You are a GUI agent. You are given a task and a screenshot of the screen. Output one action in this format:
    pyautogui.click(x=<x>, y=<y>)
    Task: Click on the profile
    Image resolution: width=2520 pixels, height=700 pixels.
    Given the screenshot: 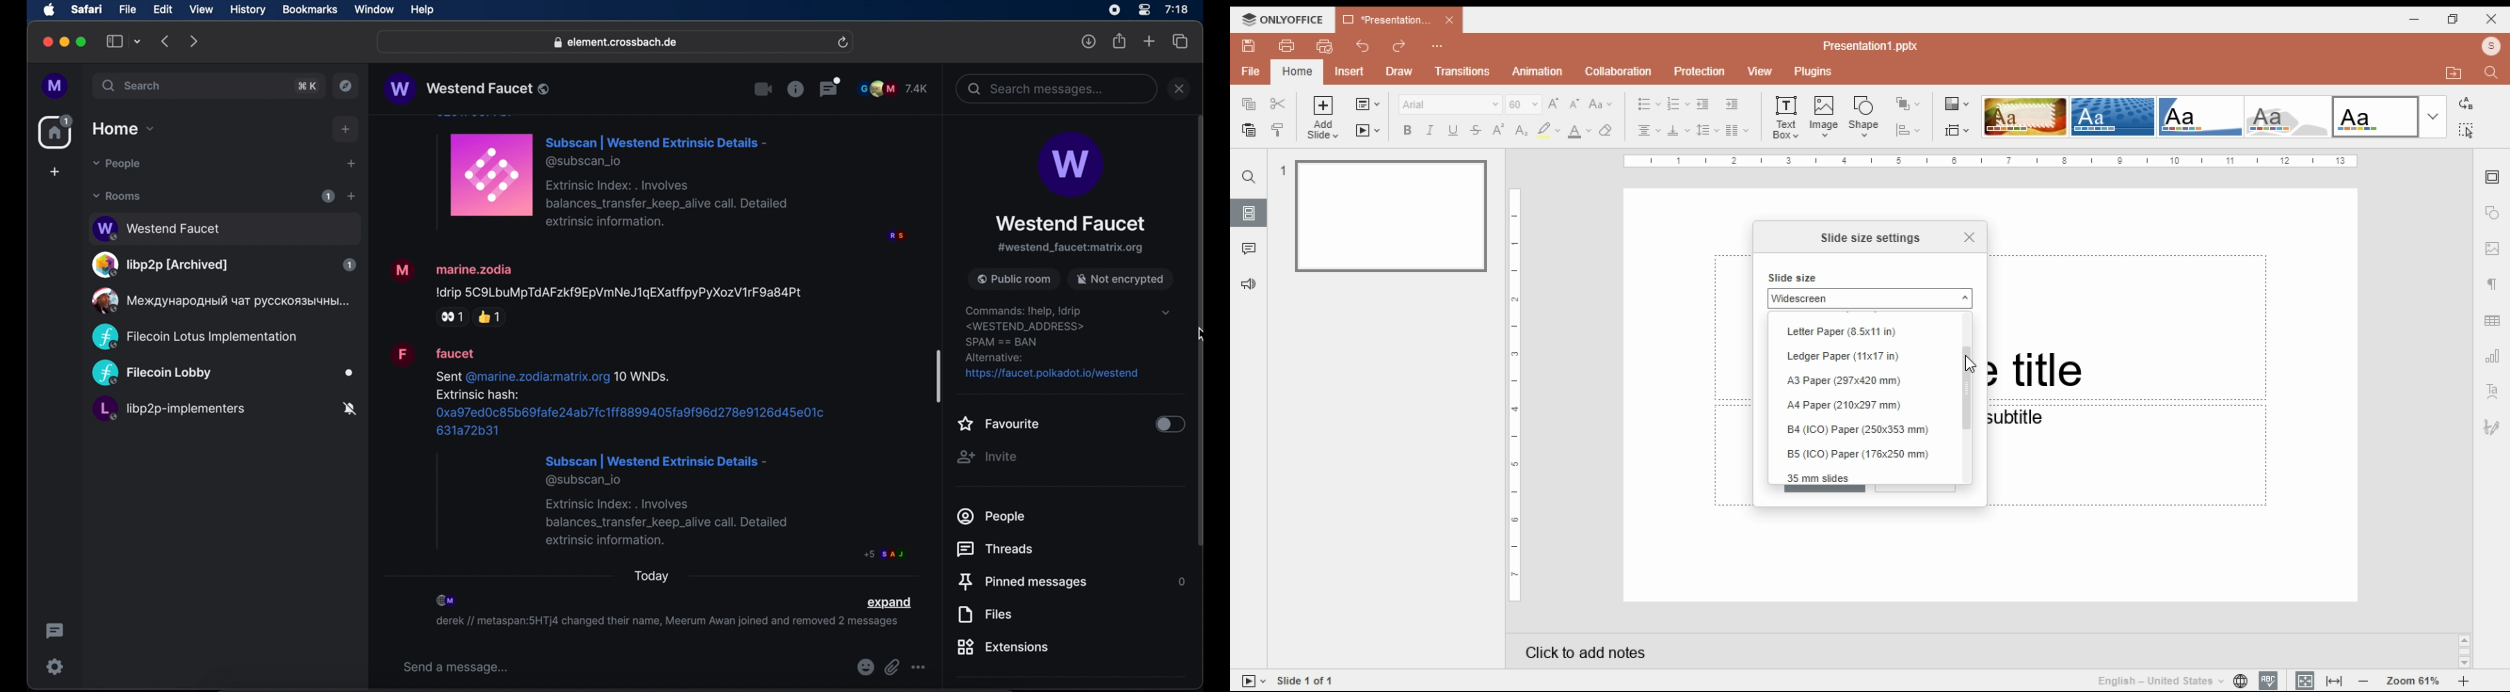 What is the action you would take?
    pyautogui.click(x=56, y=86)
    